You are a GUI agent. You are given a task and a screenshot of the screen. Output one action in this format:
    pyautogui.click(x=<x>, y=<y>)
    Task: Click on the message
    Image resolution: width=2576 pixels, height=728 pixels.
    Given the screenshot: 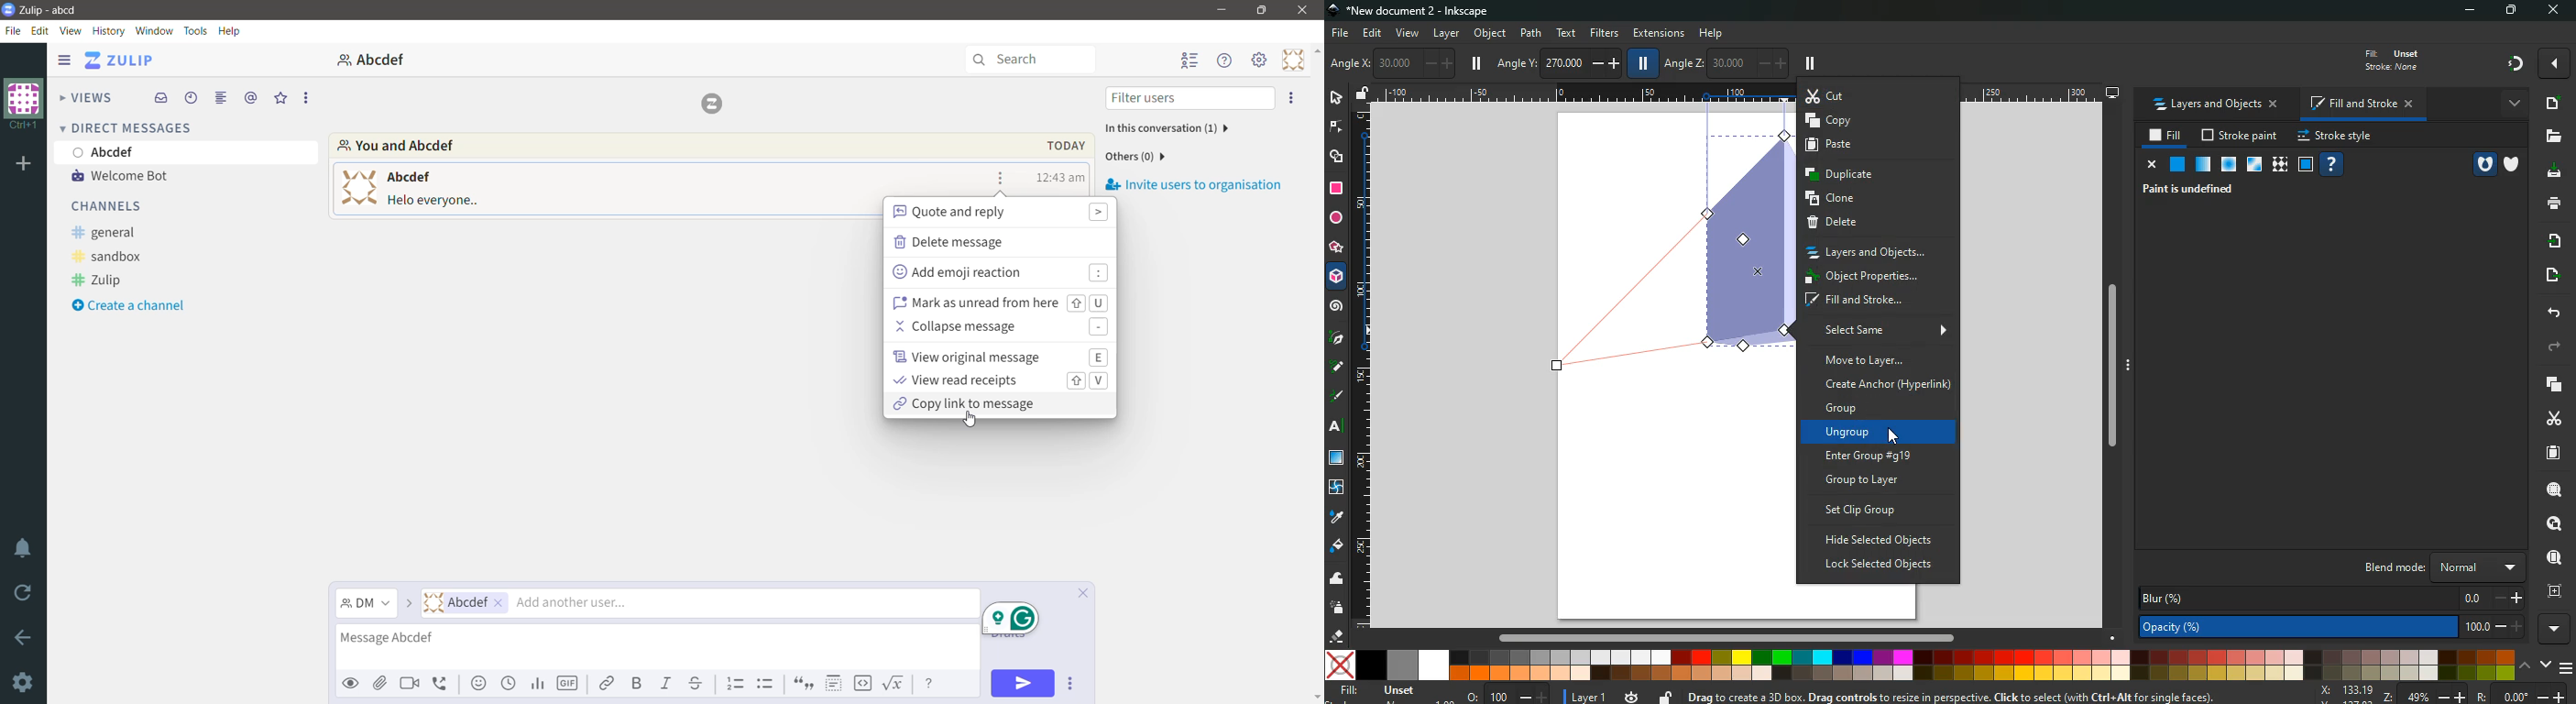 What is the action you would take?
    pyautogui.click(x=1992, y=696)
    